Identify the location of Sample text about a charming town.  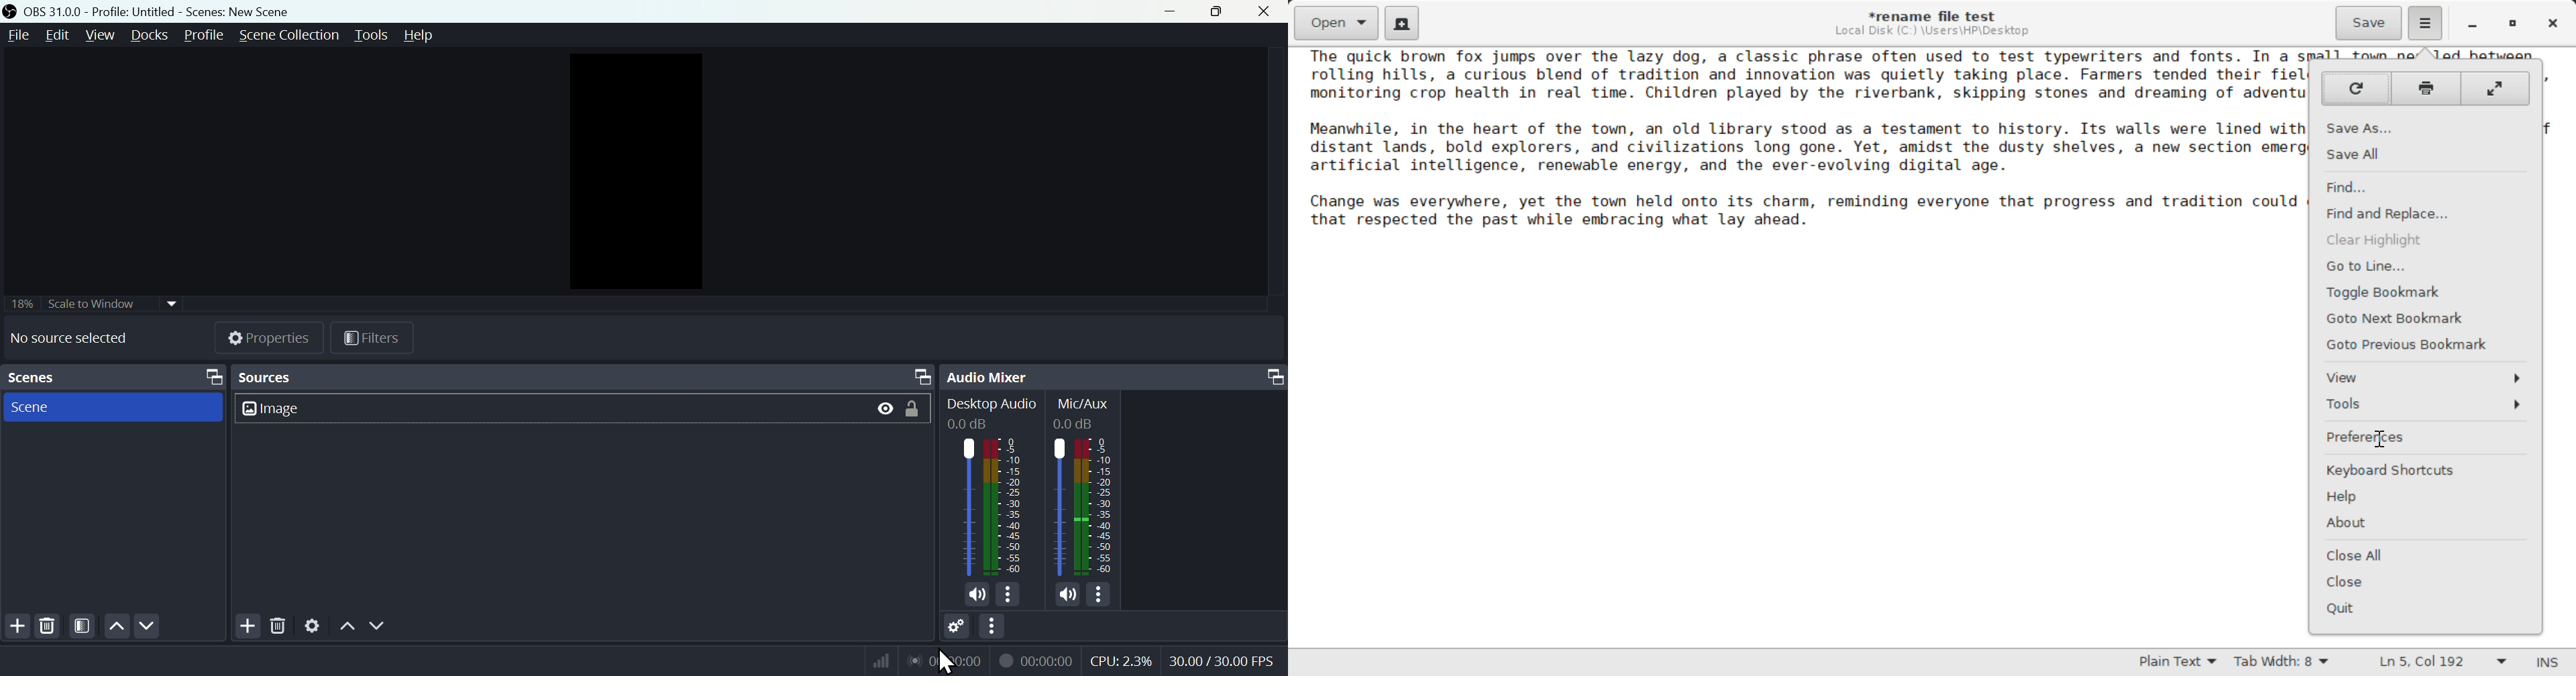
(1796, 143).